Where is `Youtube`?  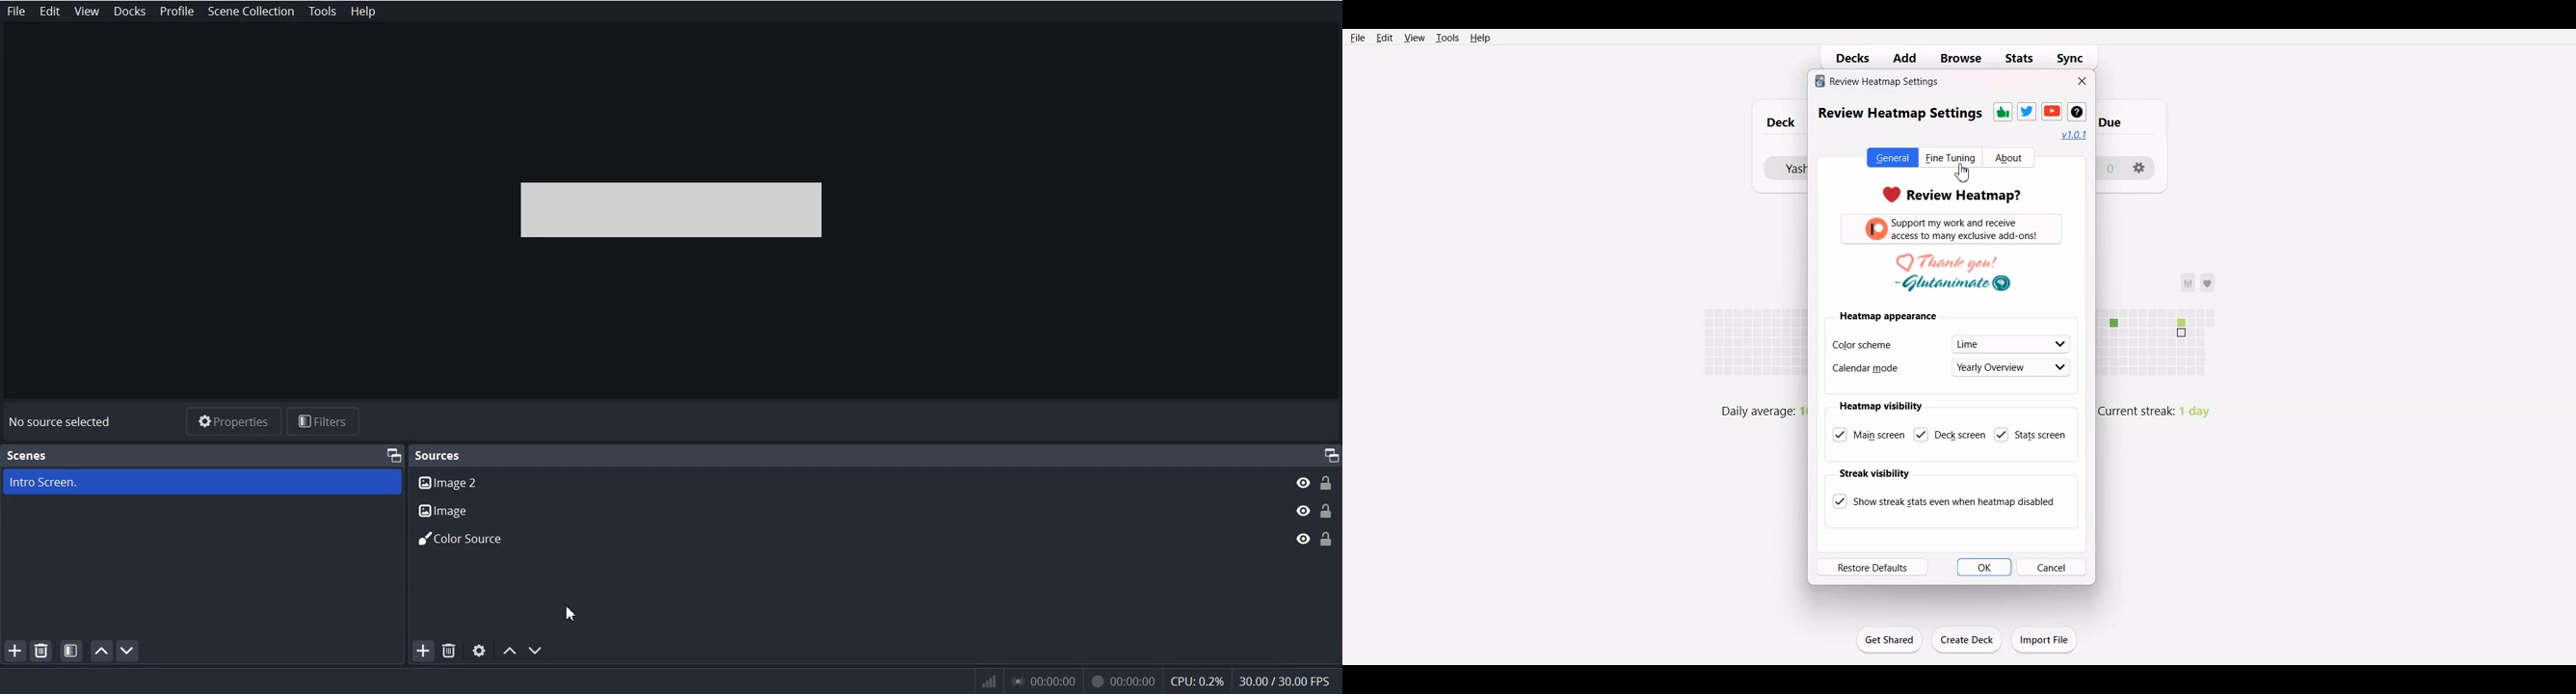 Youtube is located at coordinates (2052, 111).